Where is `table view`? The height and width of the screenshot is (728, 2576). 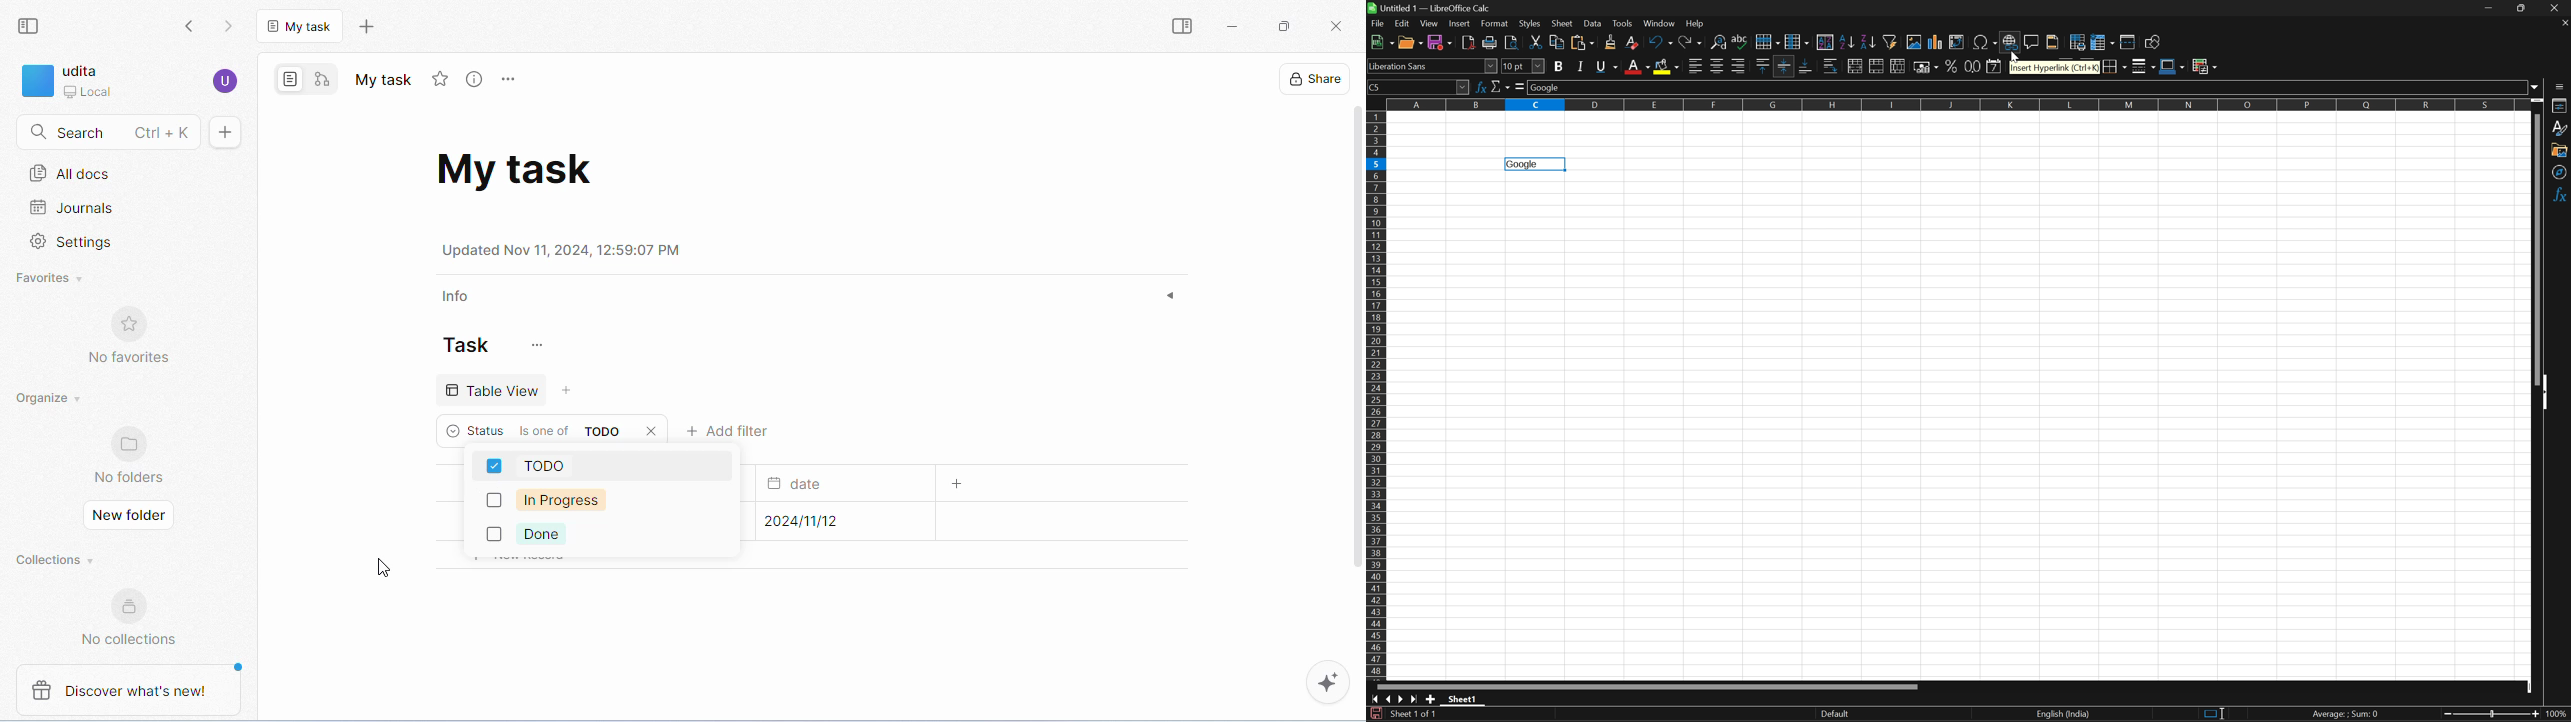
table view is located at coordinates (494, 388).